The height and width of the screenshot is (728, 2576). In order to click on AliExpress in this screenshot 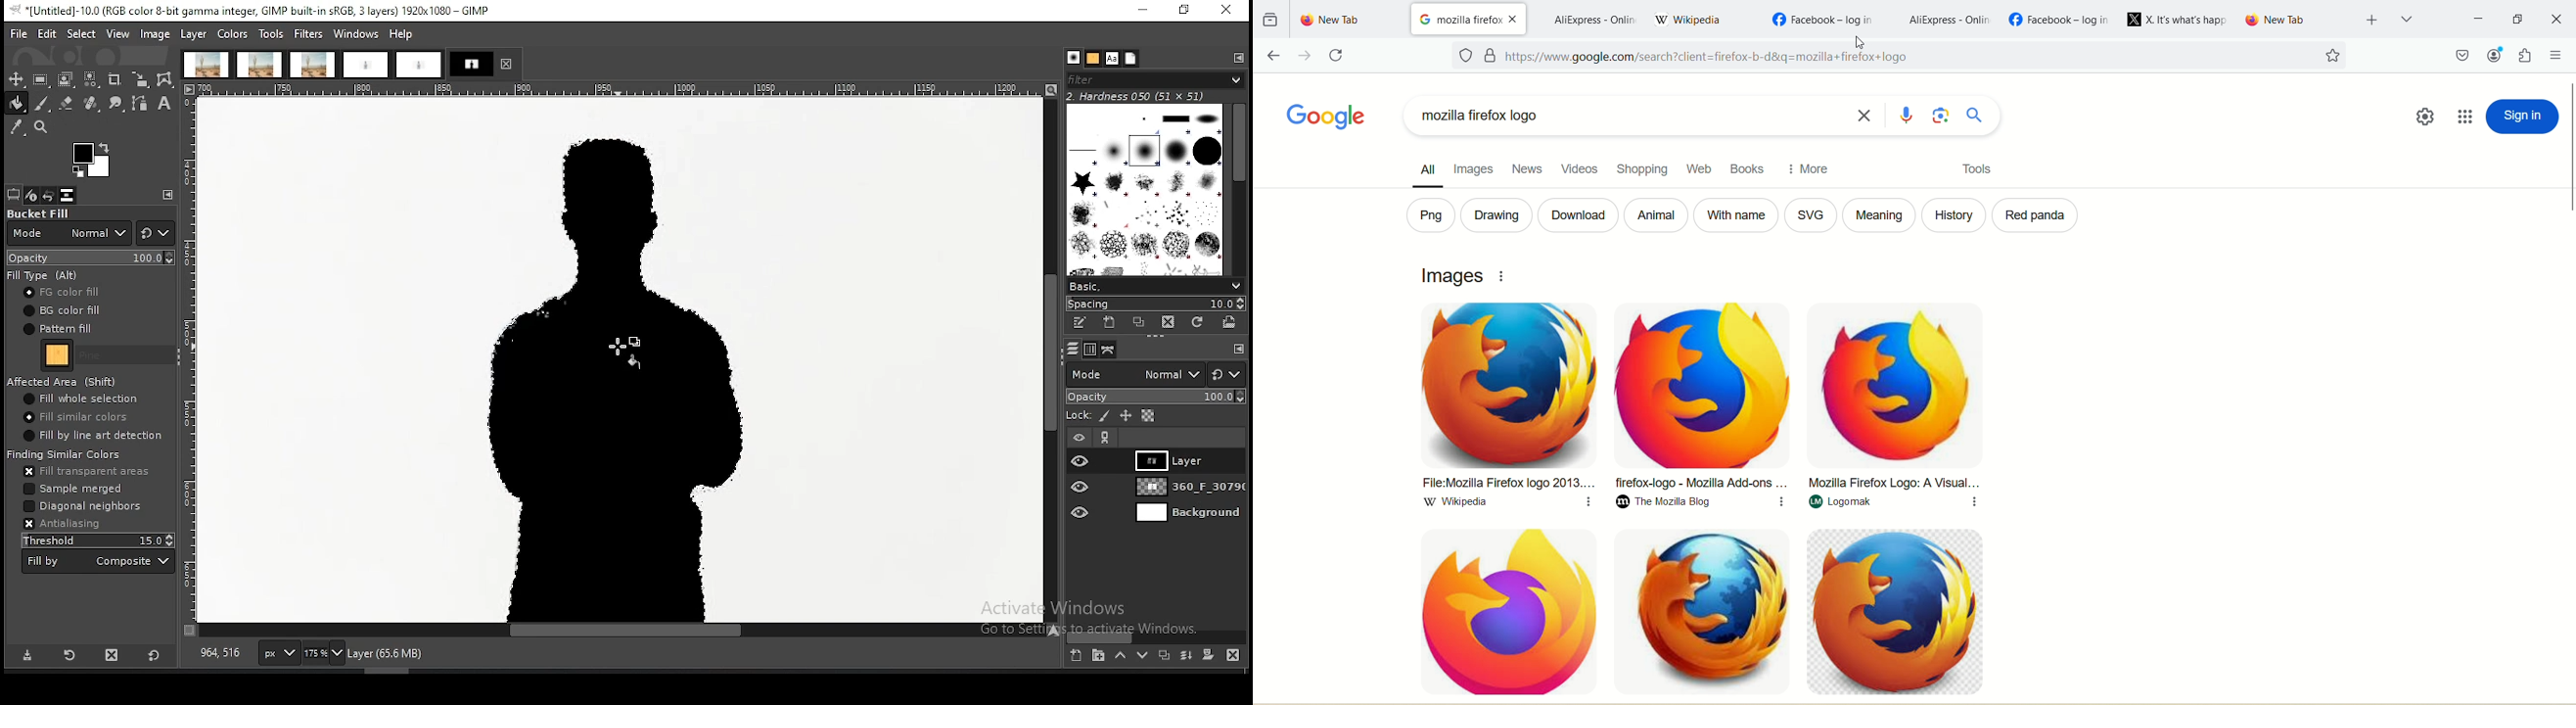, I will do `click(1949, 21)`.